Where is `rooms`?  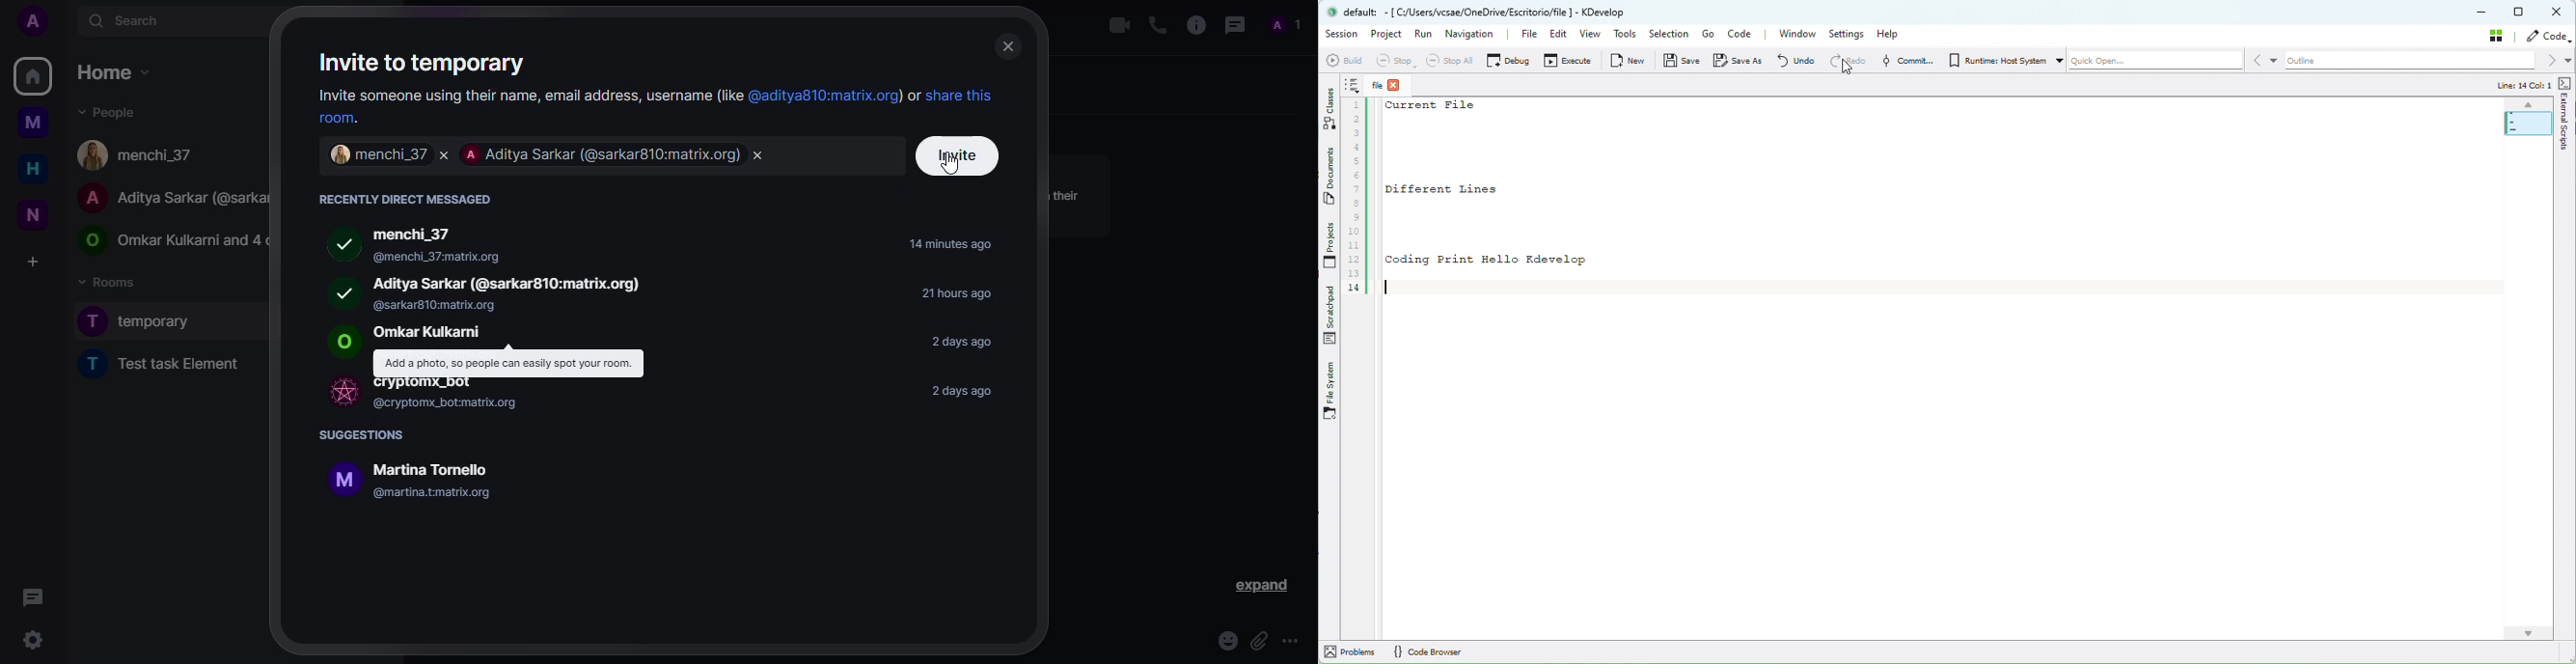 rooms is located at coordinates (111, 281).